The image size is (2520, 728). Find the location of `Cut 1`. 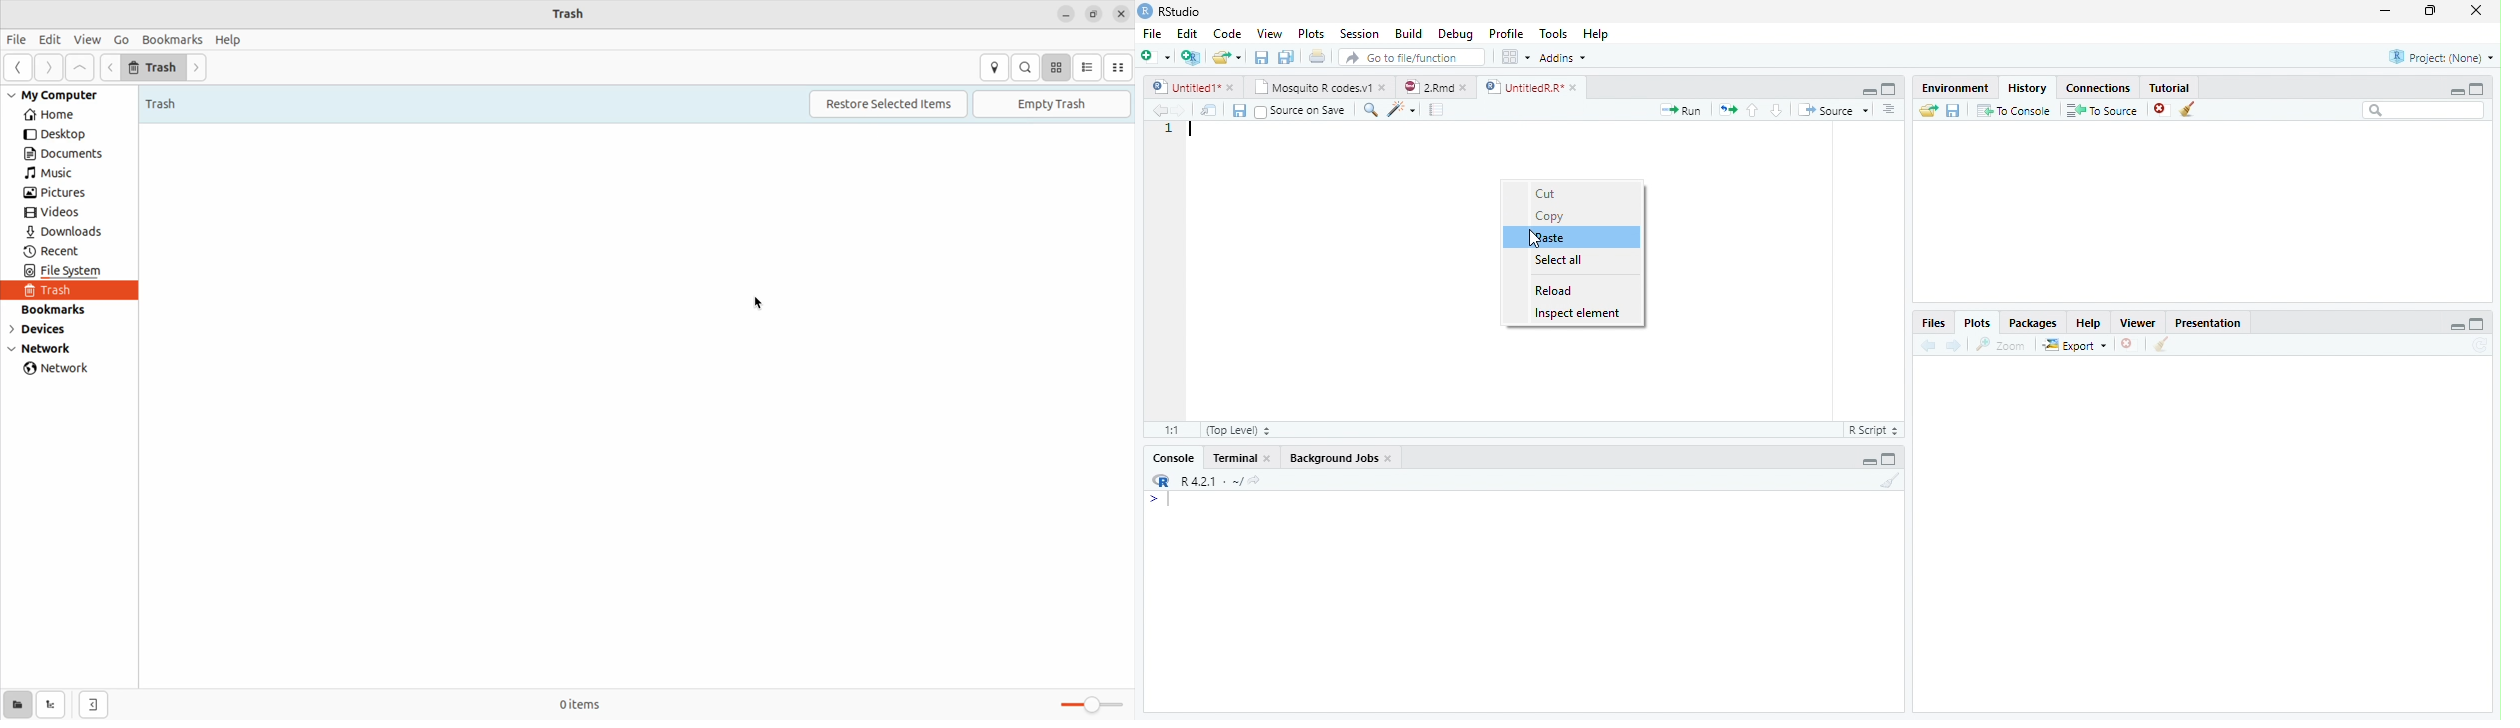

Cut 1 is located at coordinates (1567, 194).